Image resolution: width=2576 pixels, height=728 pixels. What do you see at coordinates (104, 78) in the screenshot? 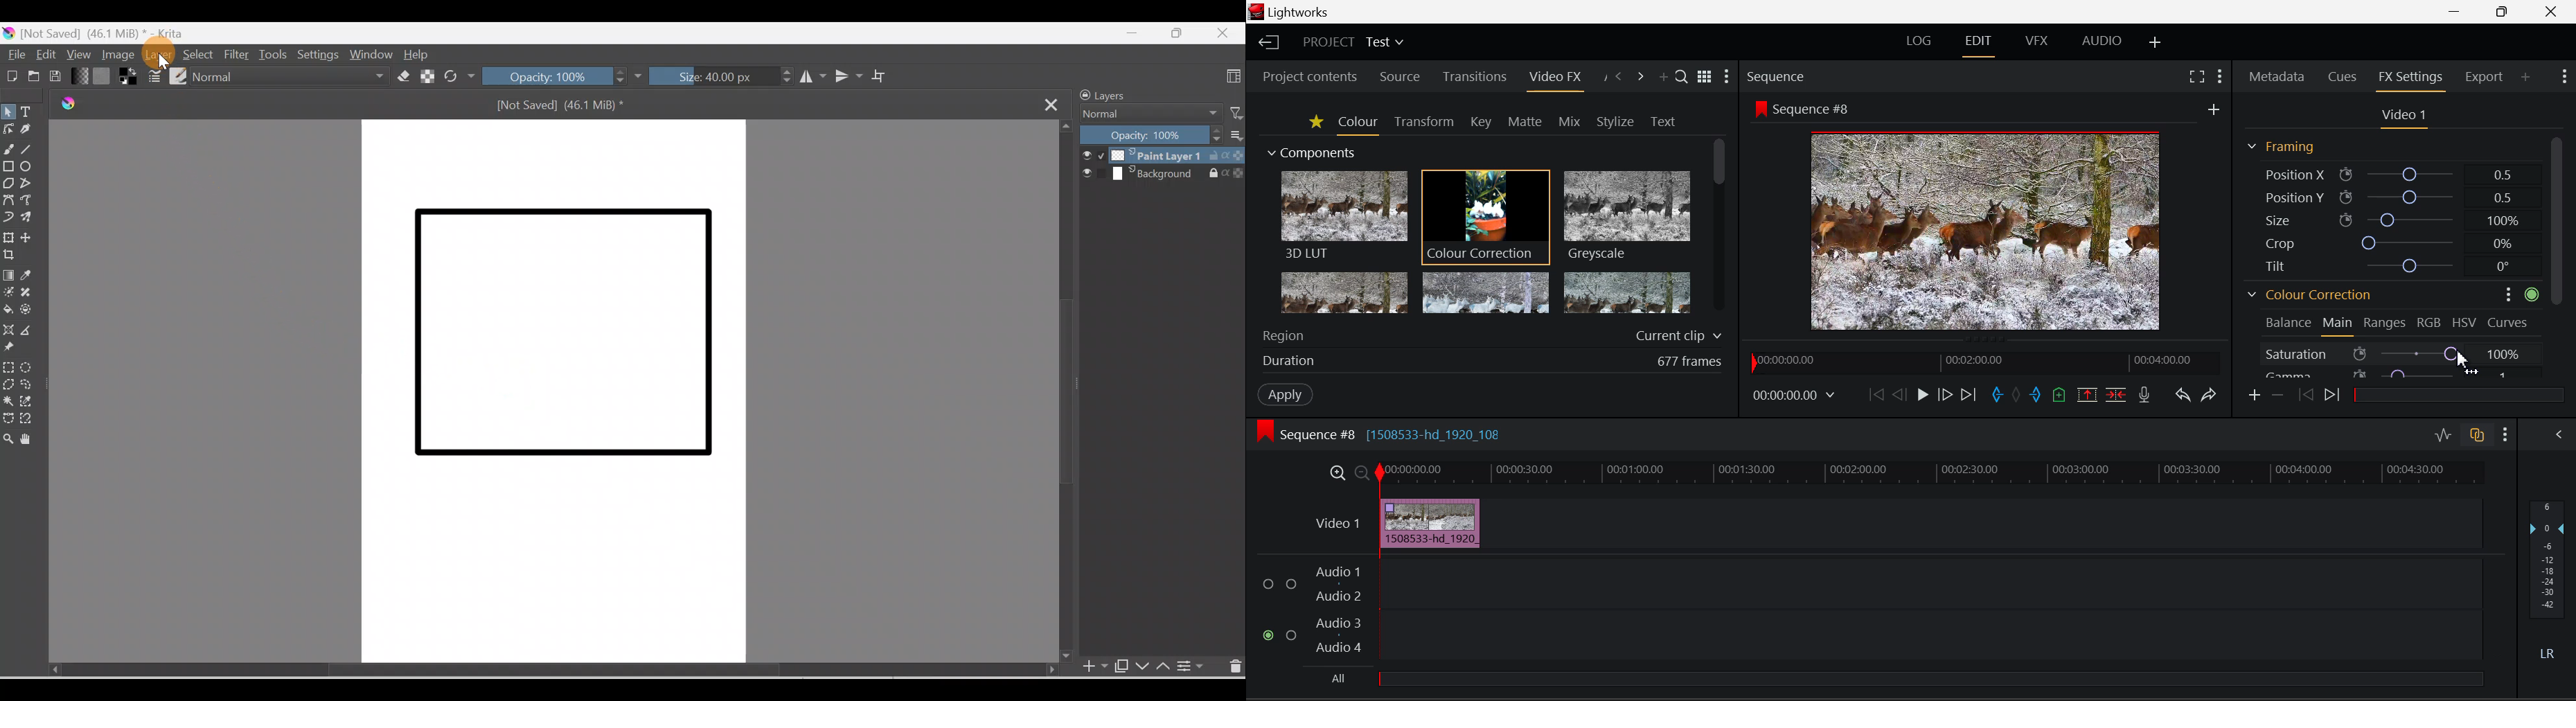
I see `Fill patterns` at bounding box center [104, 78].